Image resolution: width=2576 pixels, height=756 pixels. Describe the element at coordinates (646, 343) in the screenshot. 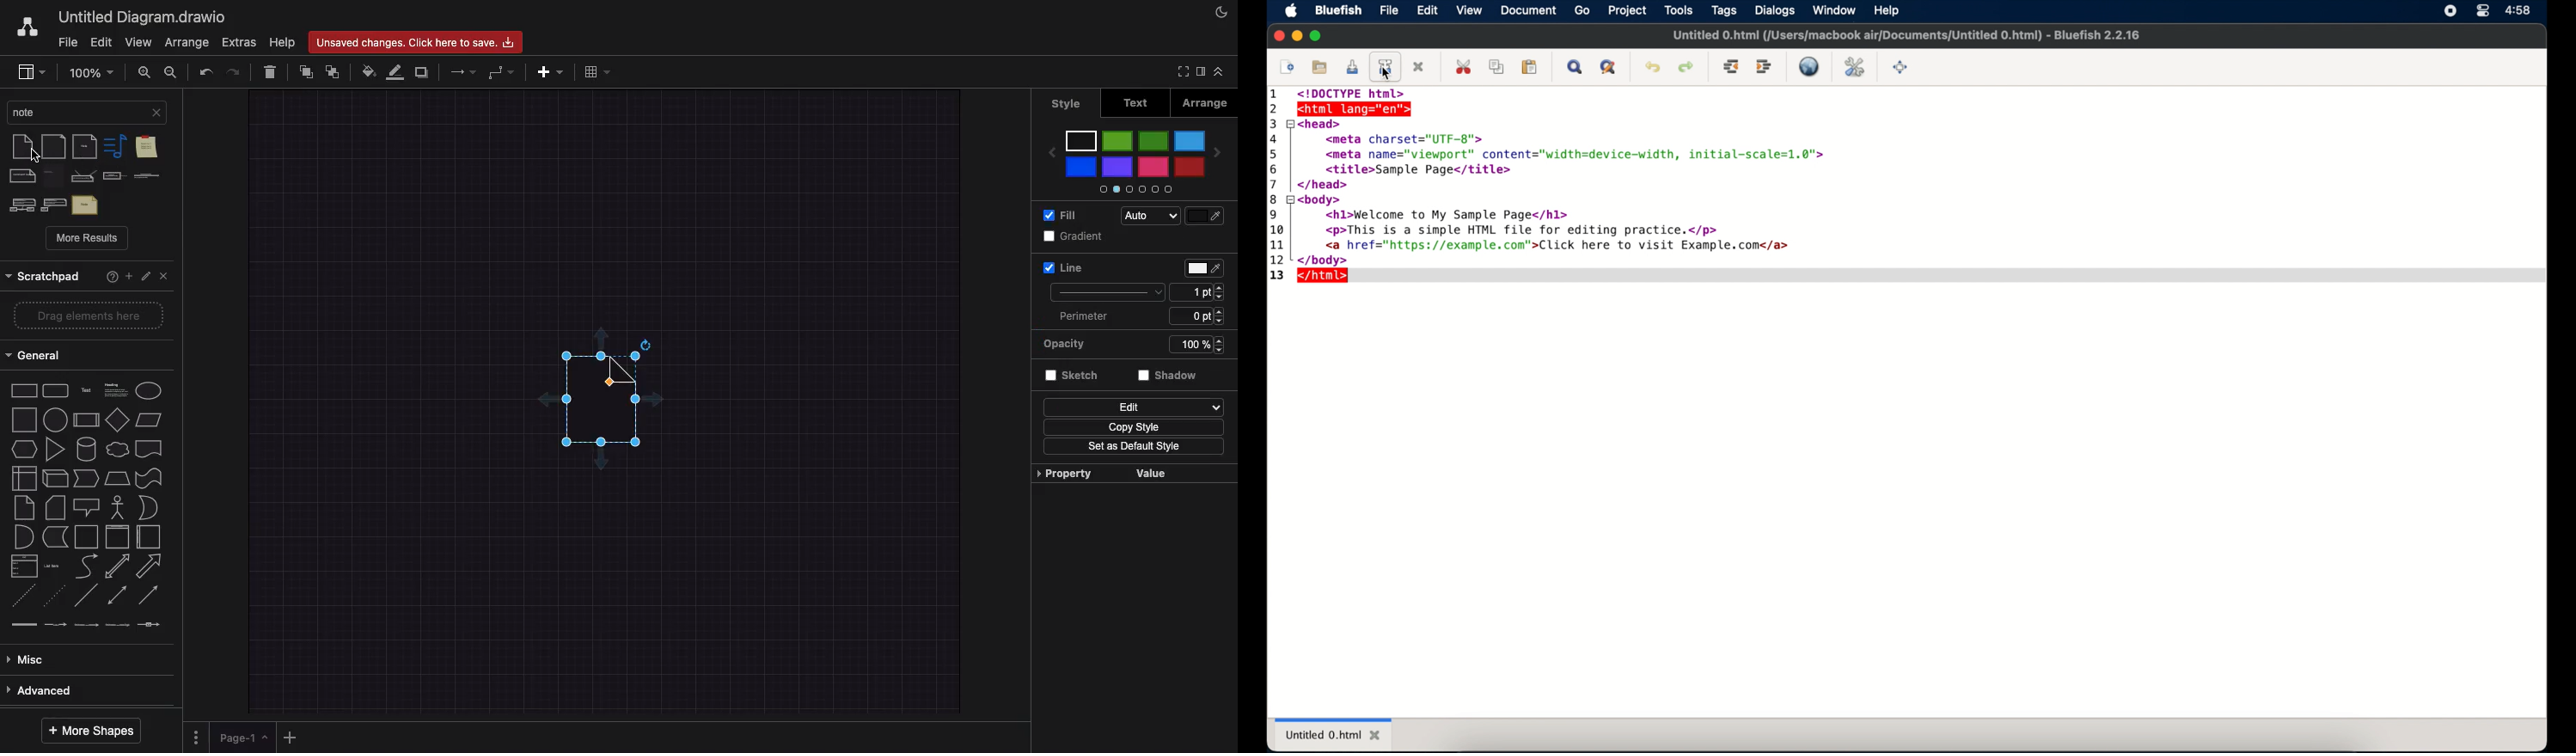

I see `rotate ` at that location.